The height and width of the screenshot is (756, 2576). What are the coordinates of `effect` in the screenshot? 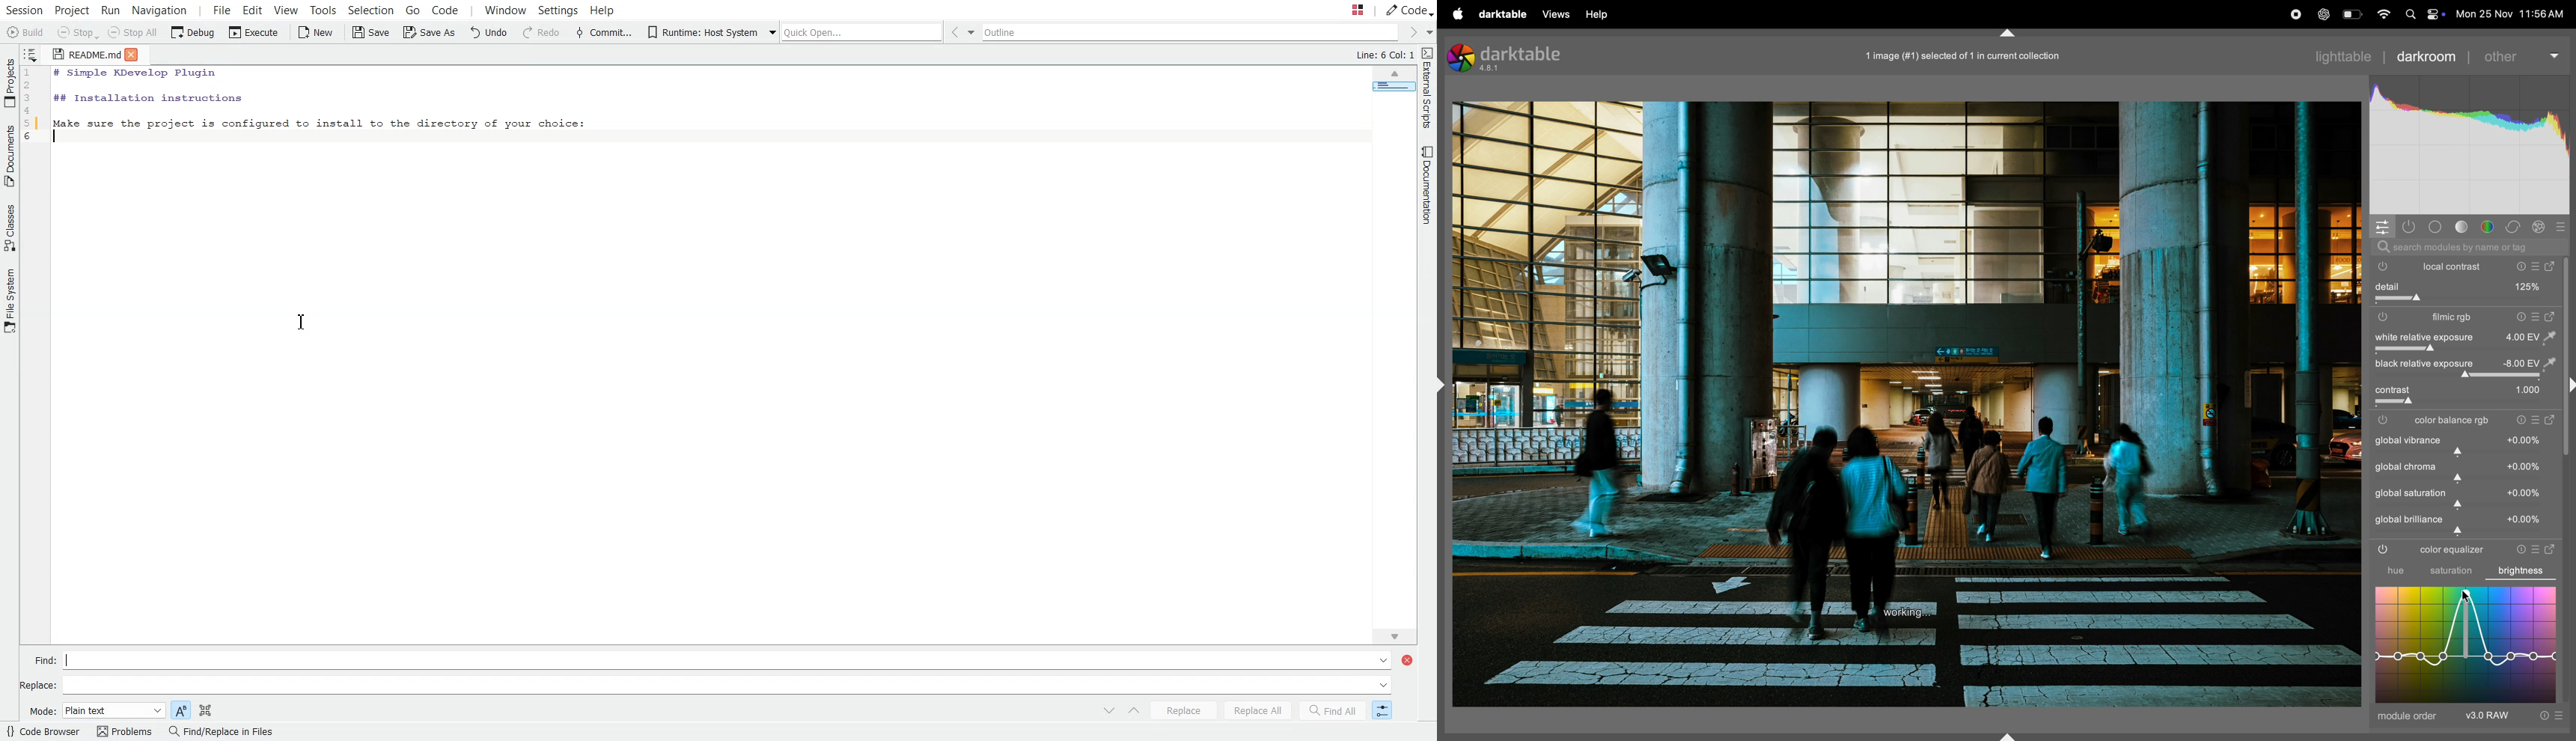 It's located at (2539, 226).